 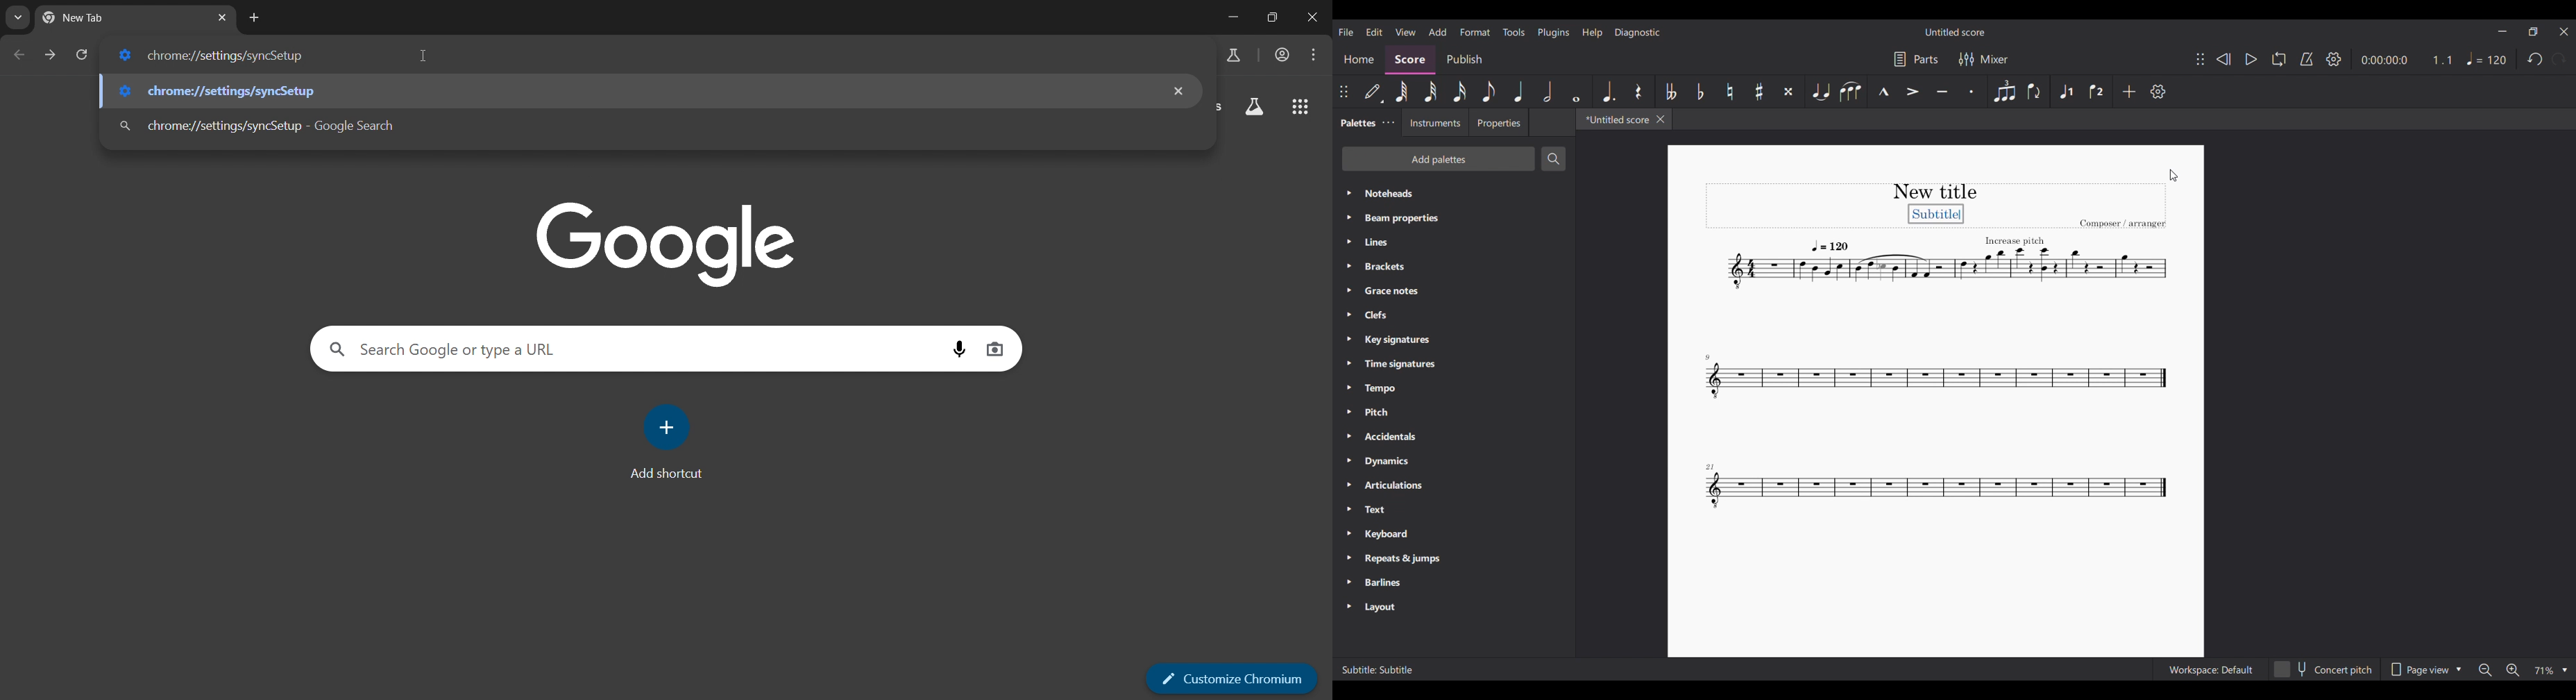 I want to click on Default, so click(x=1373, y=91).